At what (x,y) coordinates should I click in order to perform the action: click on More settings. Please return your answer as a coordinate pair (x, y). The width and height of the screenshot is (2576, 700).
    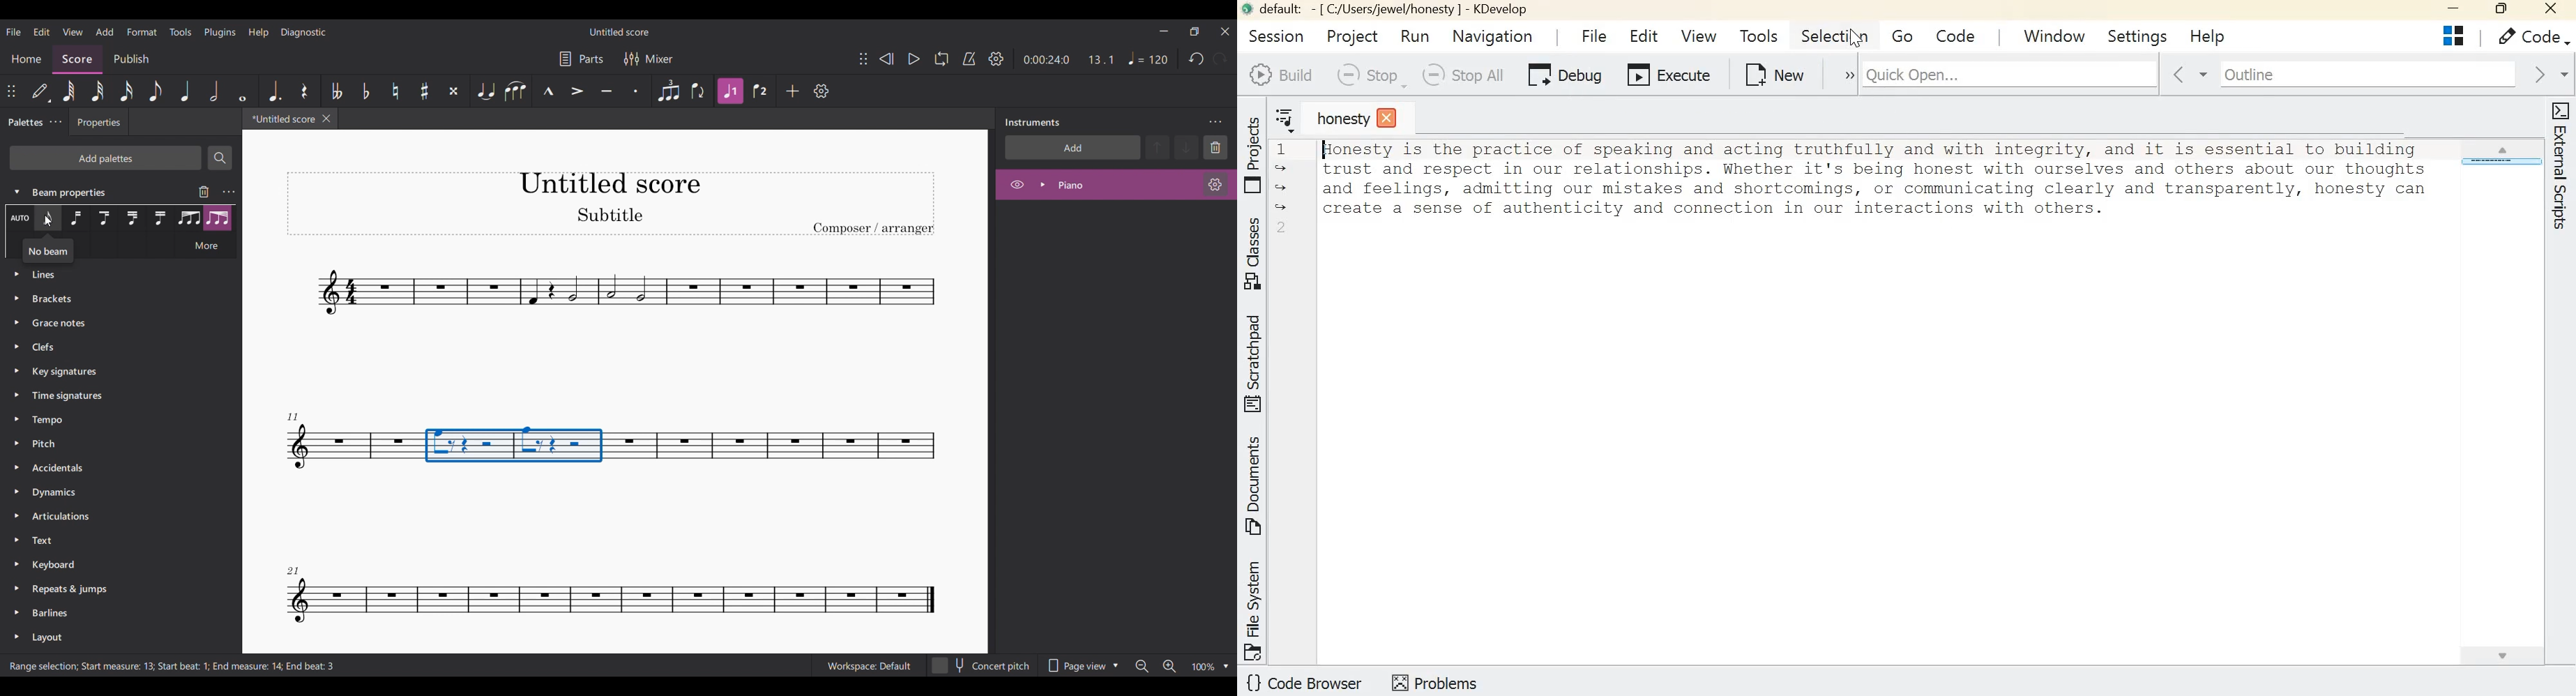
    Looking at the image, I should click on (55, 122).